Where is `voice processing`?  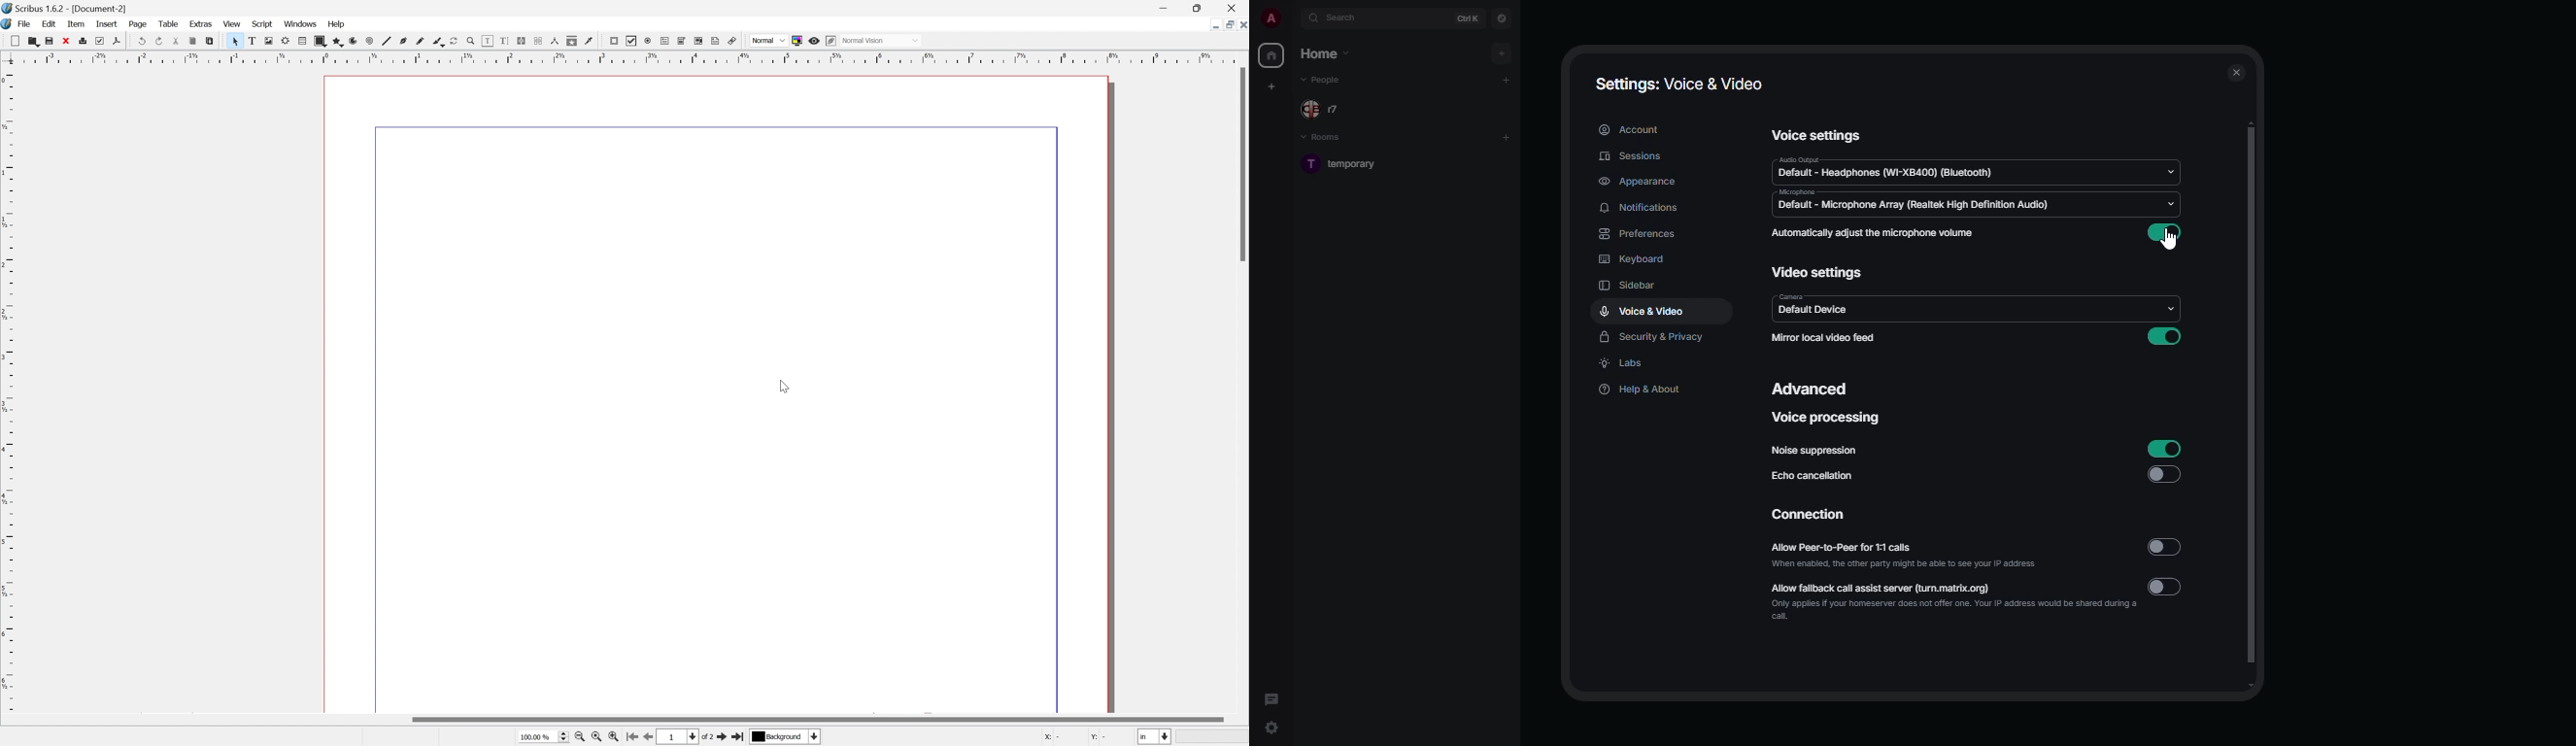
voice processing is located at coordinates (1825, 418).